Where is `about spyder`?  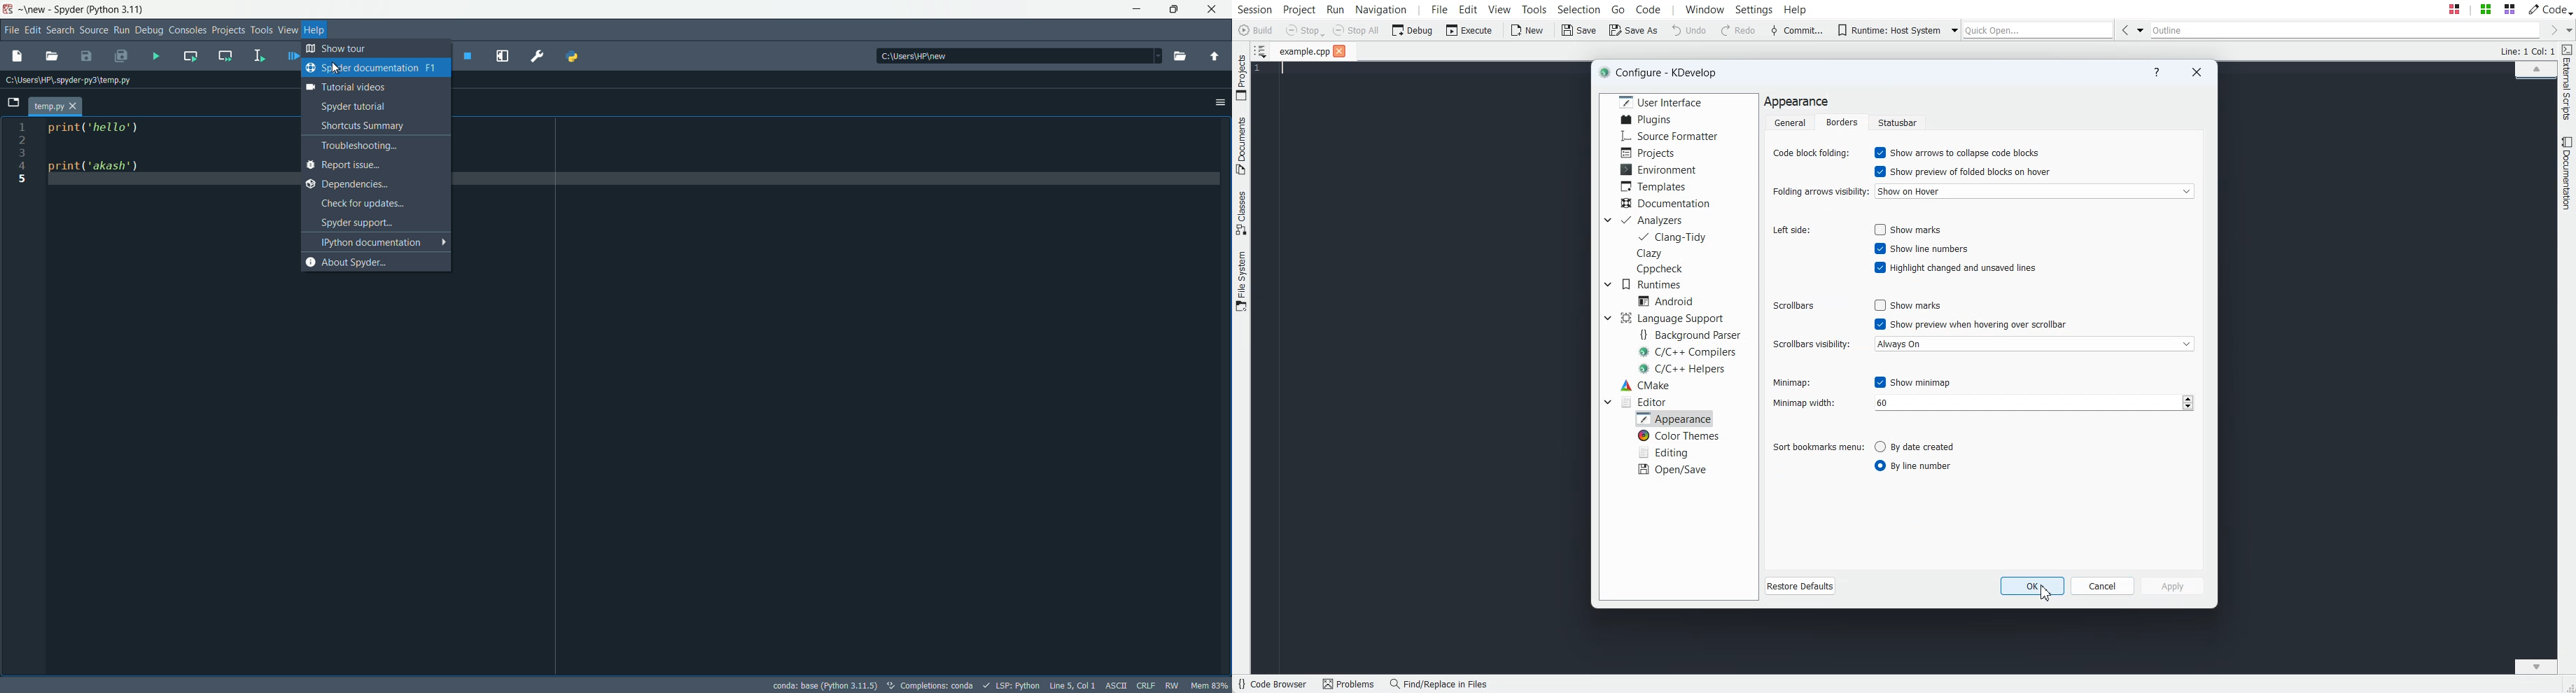
about spyder is located at coordinates (373, 261).